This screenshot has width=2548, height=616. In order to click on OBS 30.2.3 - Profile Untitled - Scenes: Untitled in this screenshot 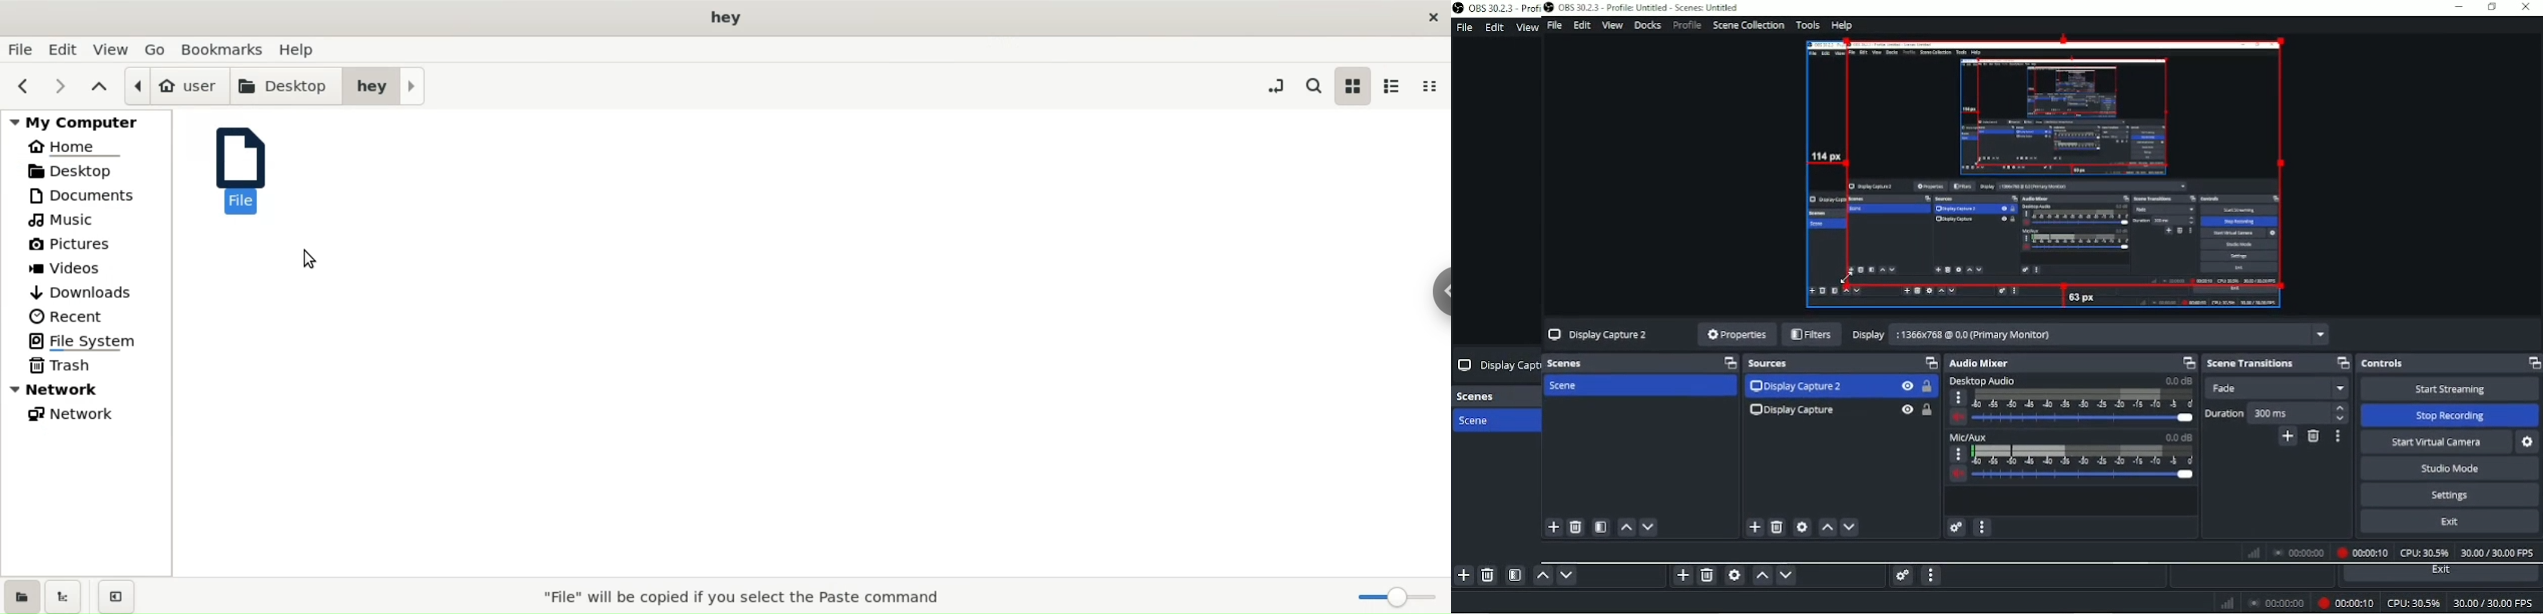, I will do `click(1641, 8)`.